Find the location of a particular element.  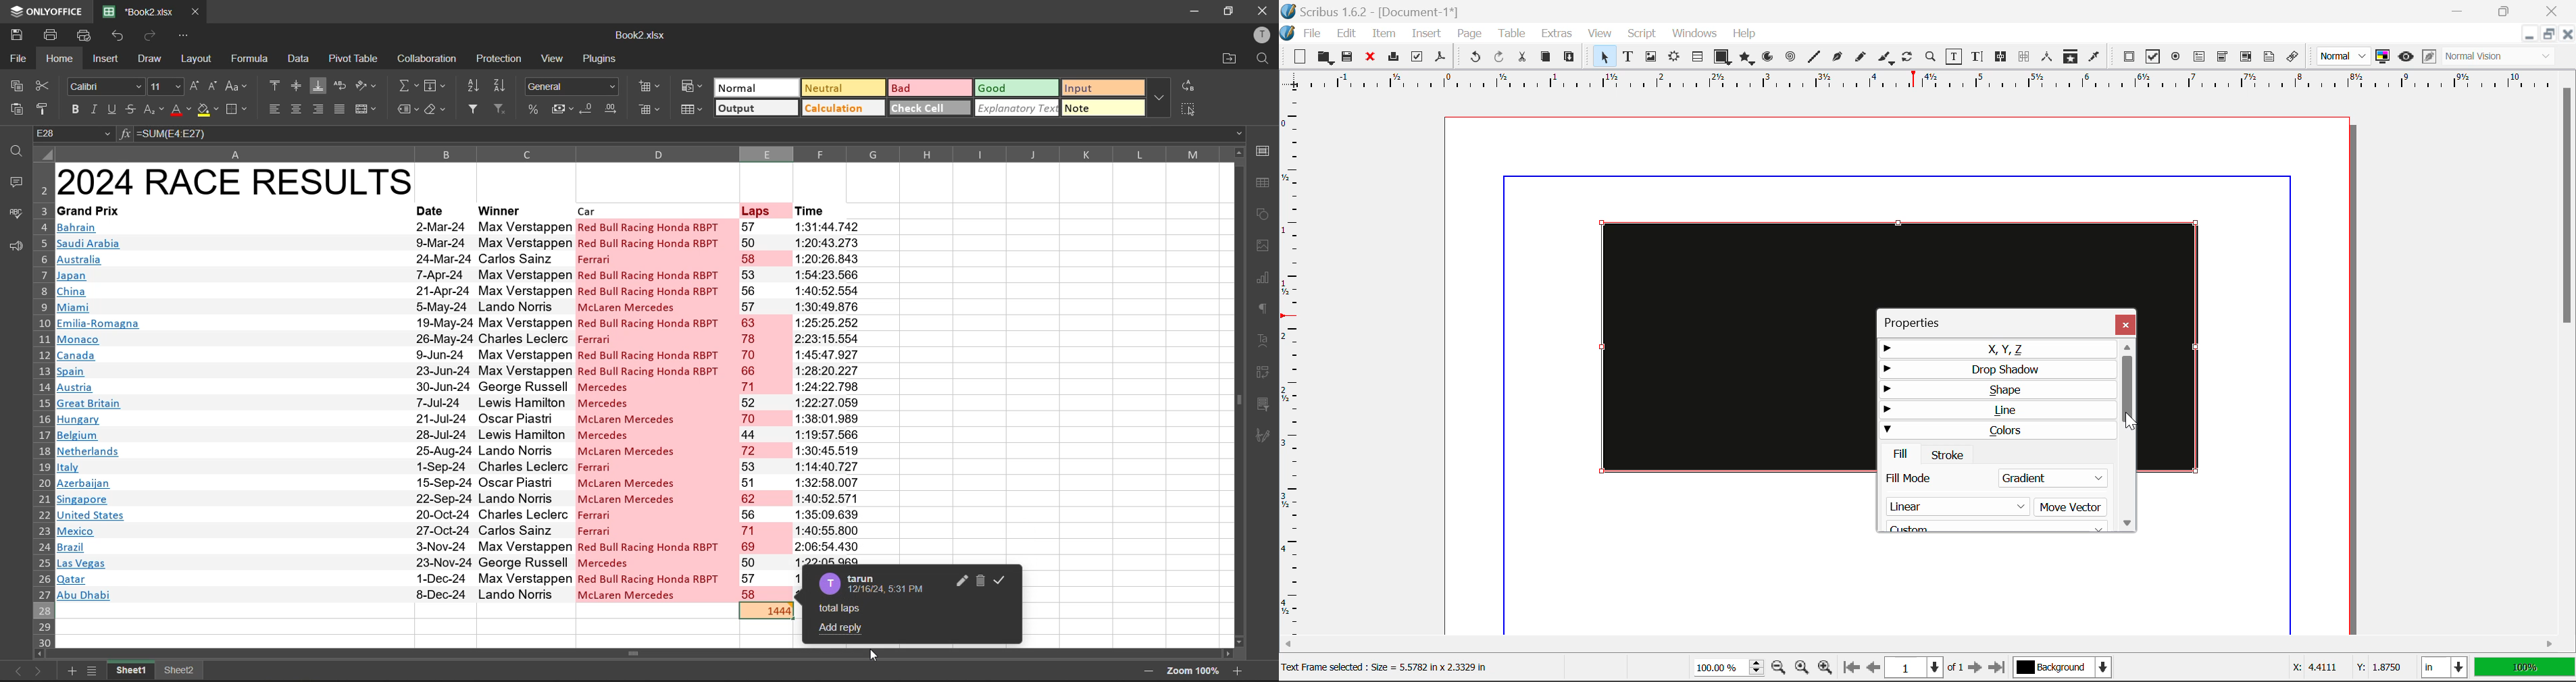

data is located at coordinates (297, 58).